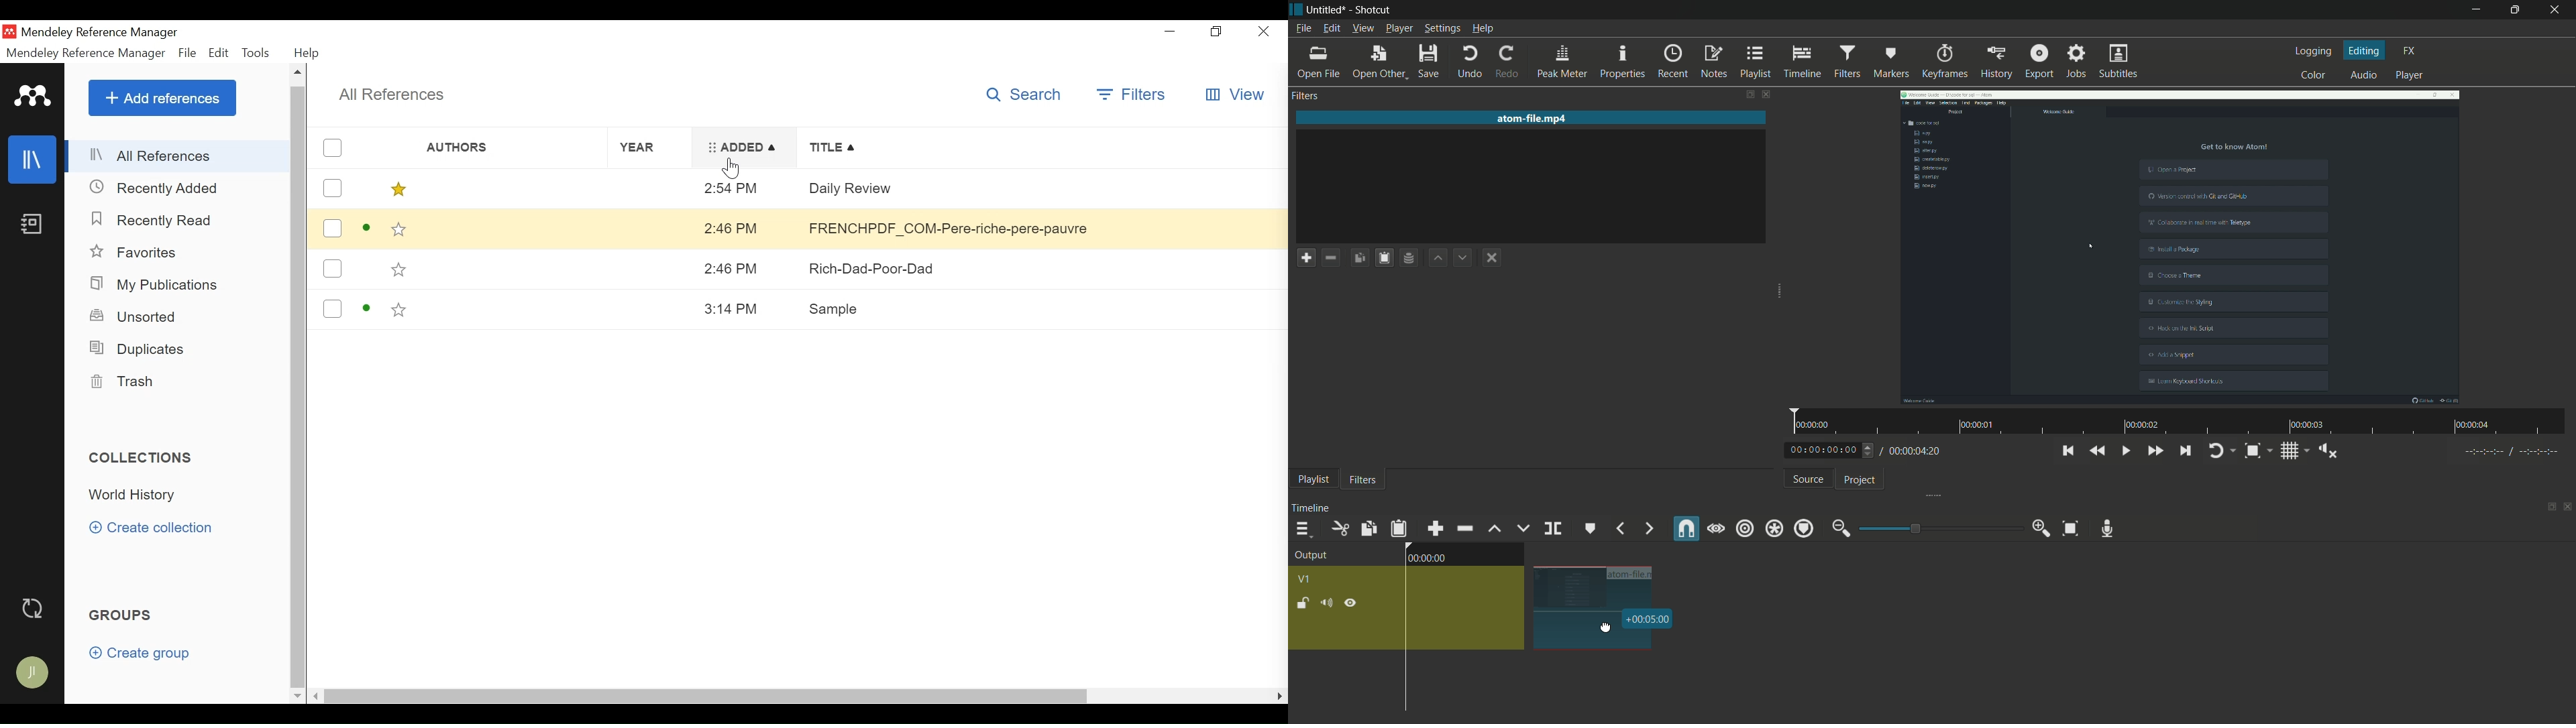 The image size is (2576, 728). Describe the element at coordinates (1776, 528) in the screenshot. I see `ripple all track` at that location.